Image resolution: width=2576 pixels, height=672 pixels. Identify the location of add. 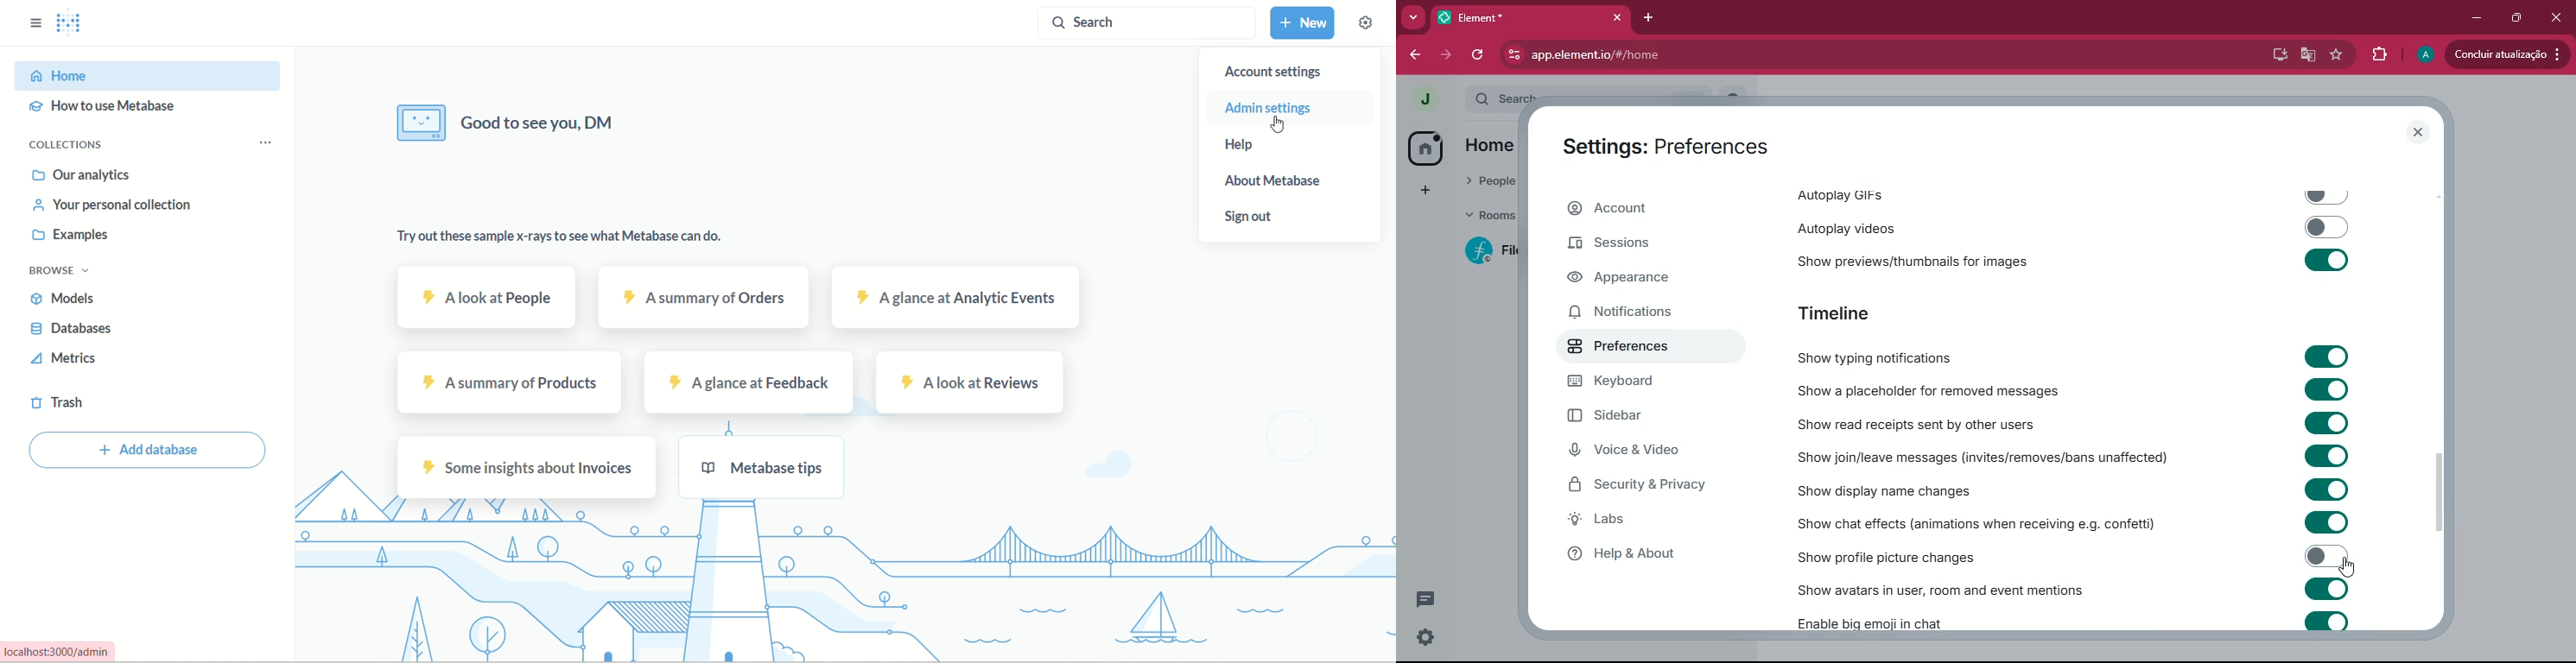
(1422, 193).